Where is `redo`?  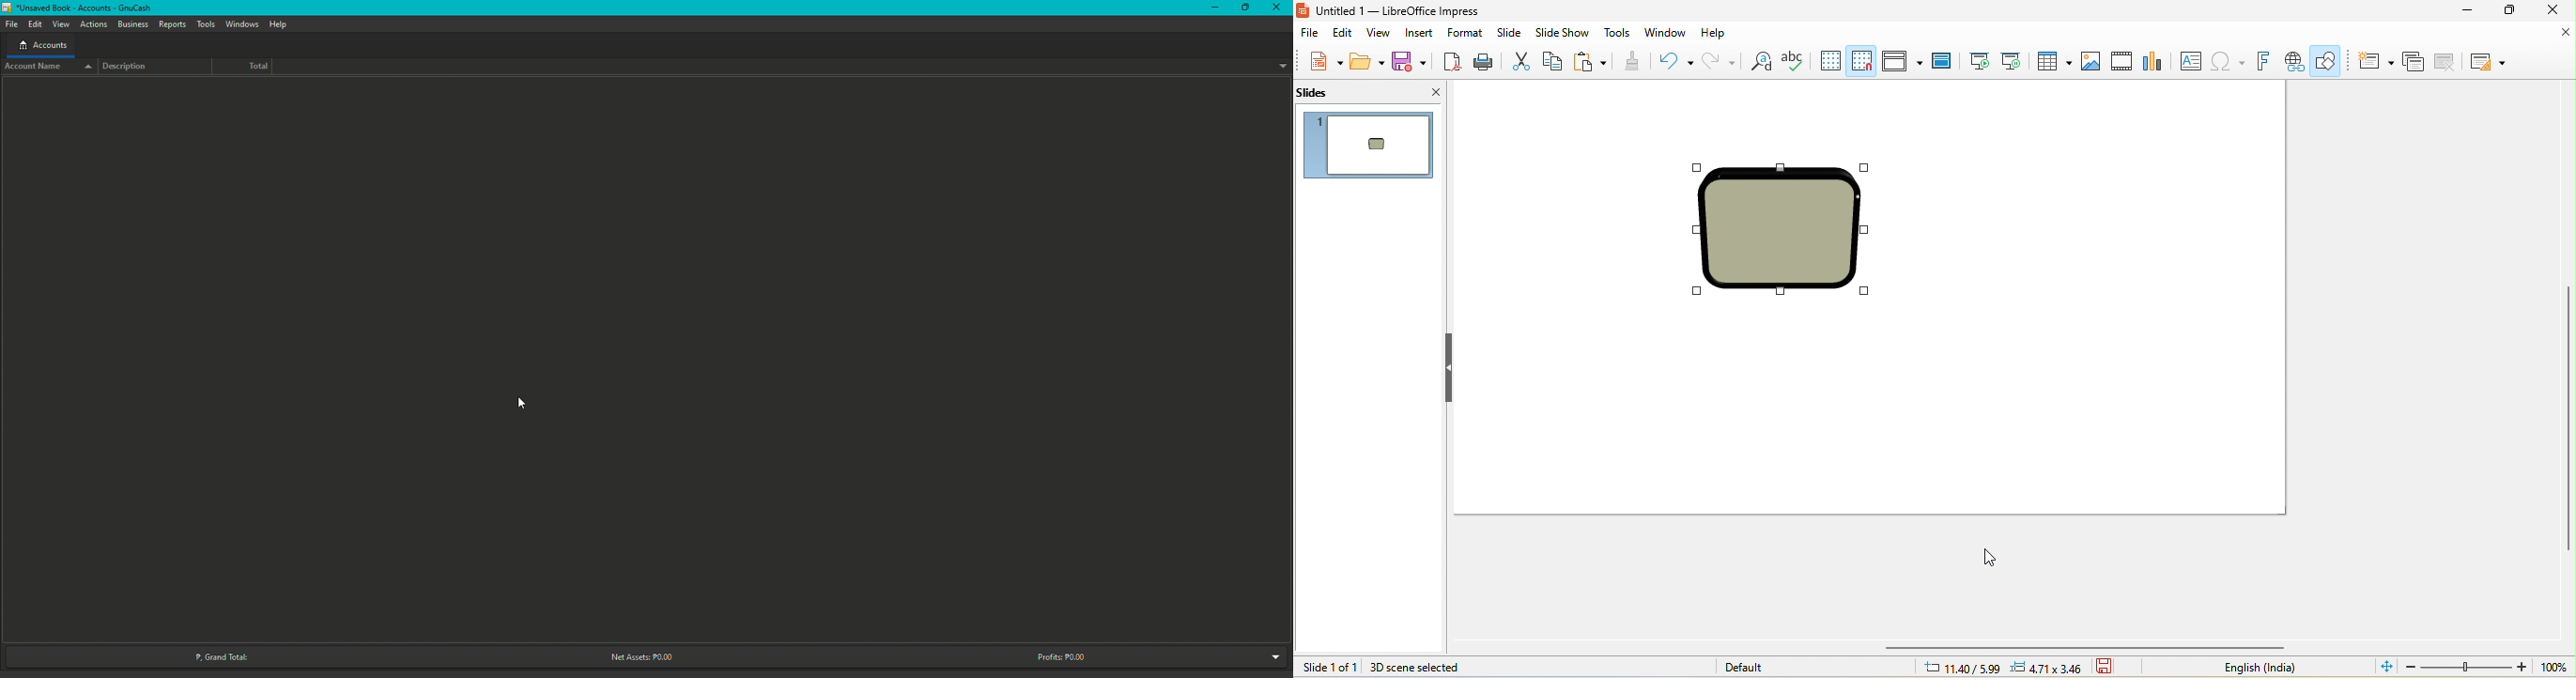
redo is located at coordinates (1716, 60).